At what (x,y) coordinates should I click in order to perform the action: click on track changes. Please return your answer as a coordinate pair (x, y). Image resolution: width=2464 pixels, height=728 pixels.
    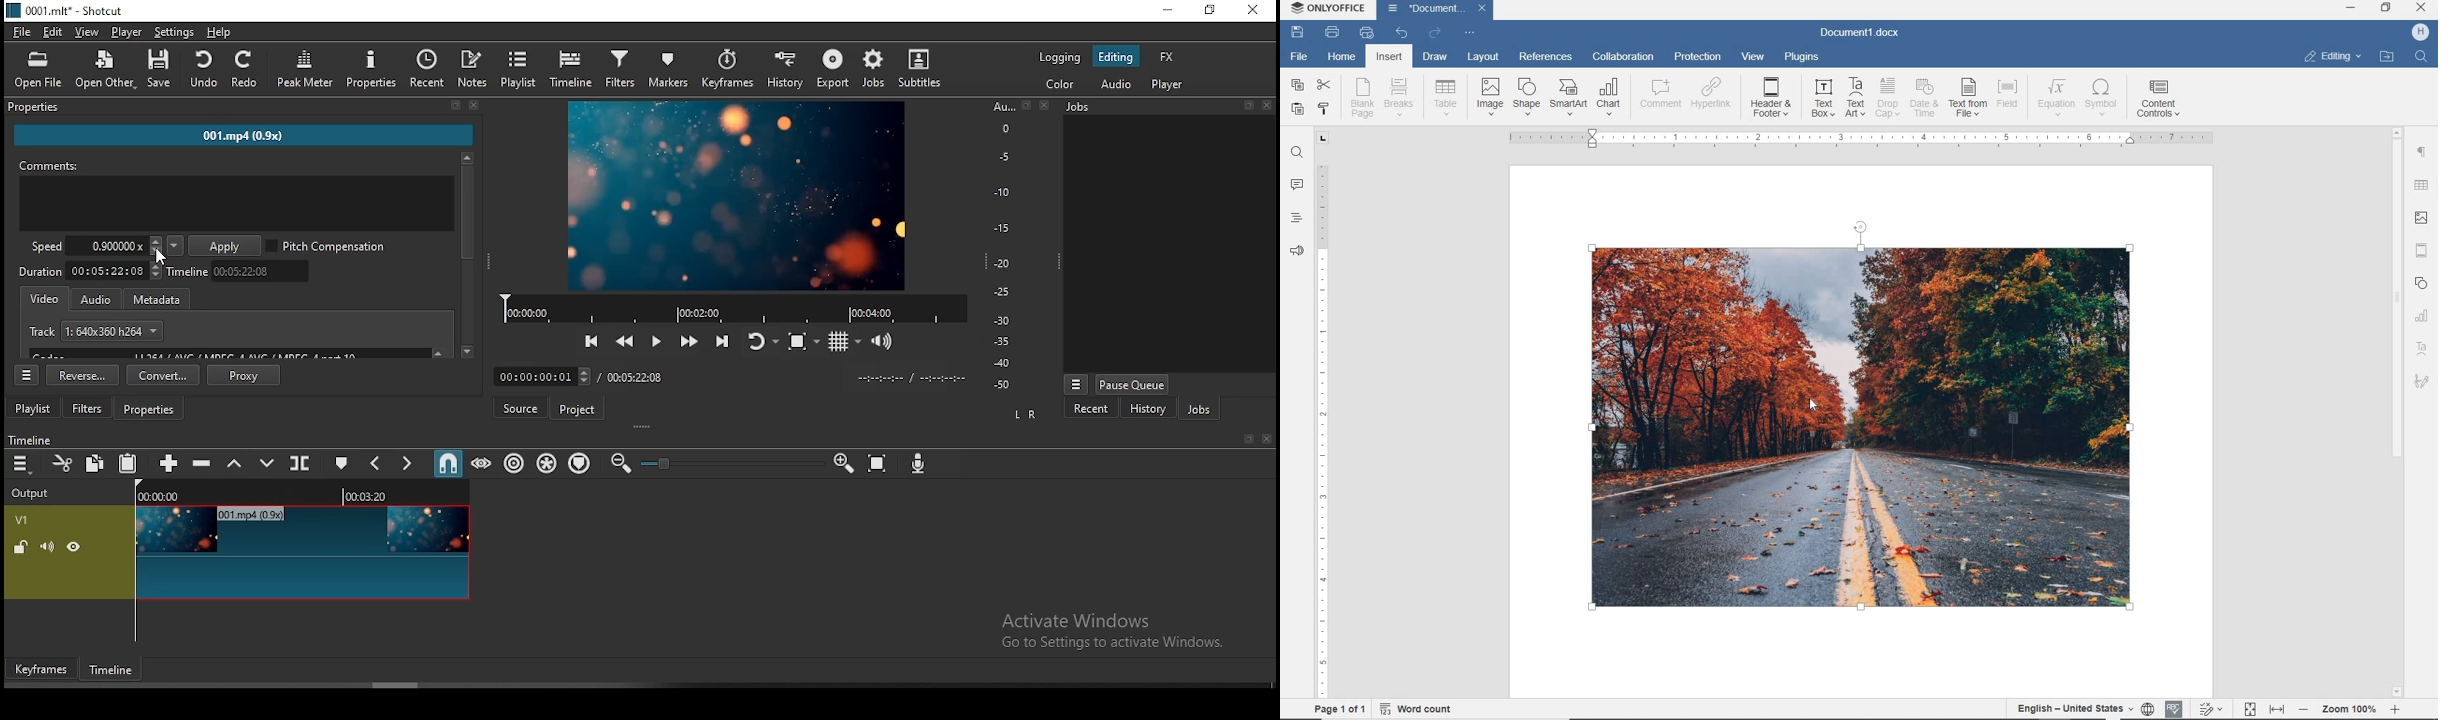
    Looking at the image, I should click on (2214, 710).